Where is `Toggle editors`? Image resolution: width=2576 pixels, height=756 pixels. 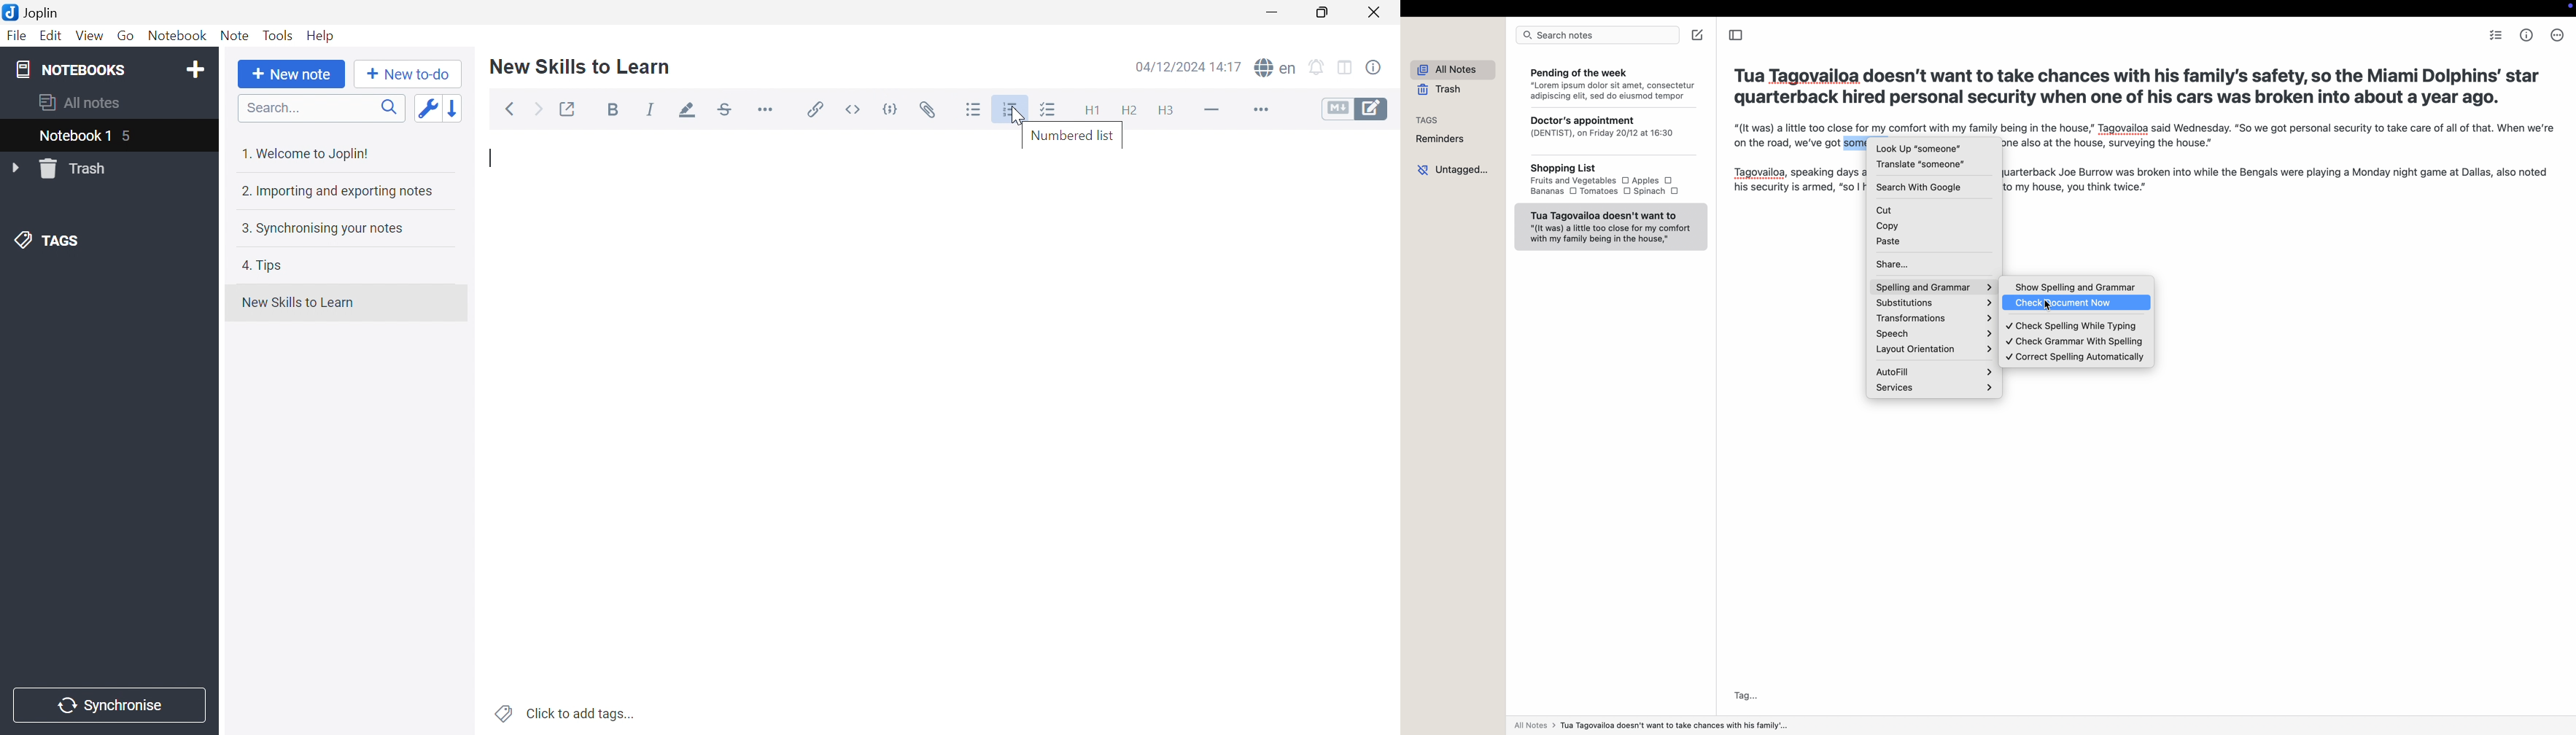 Toggle editors is located at coordinates (1355, 108).